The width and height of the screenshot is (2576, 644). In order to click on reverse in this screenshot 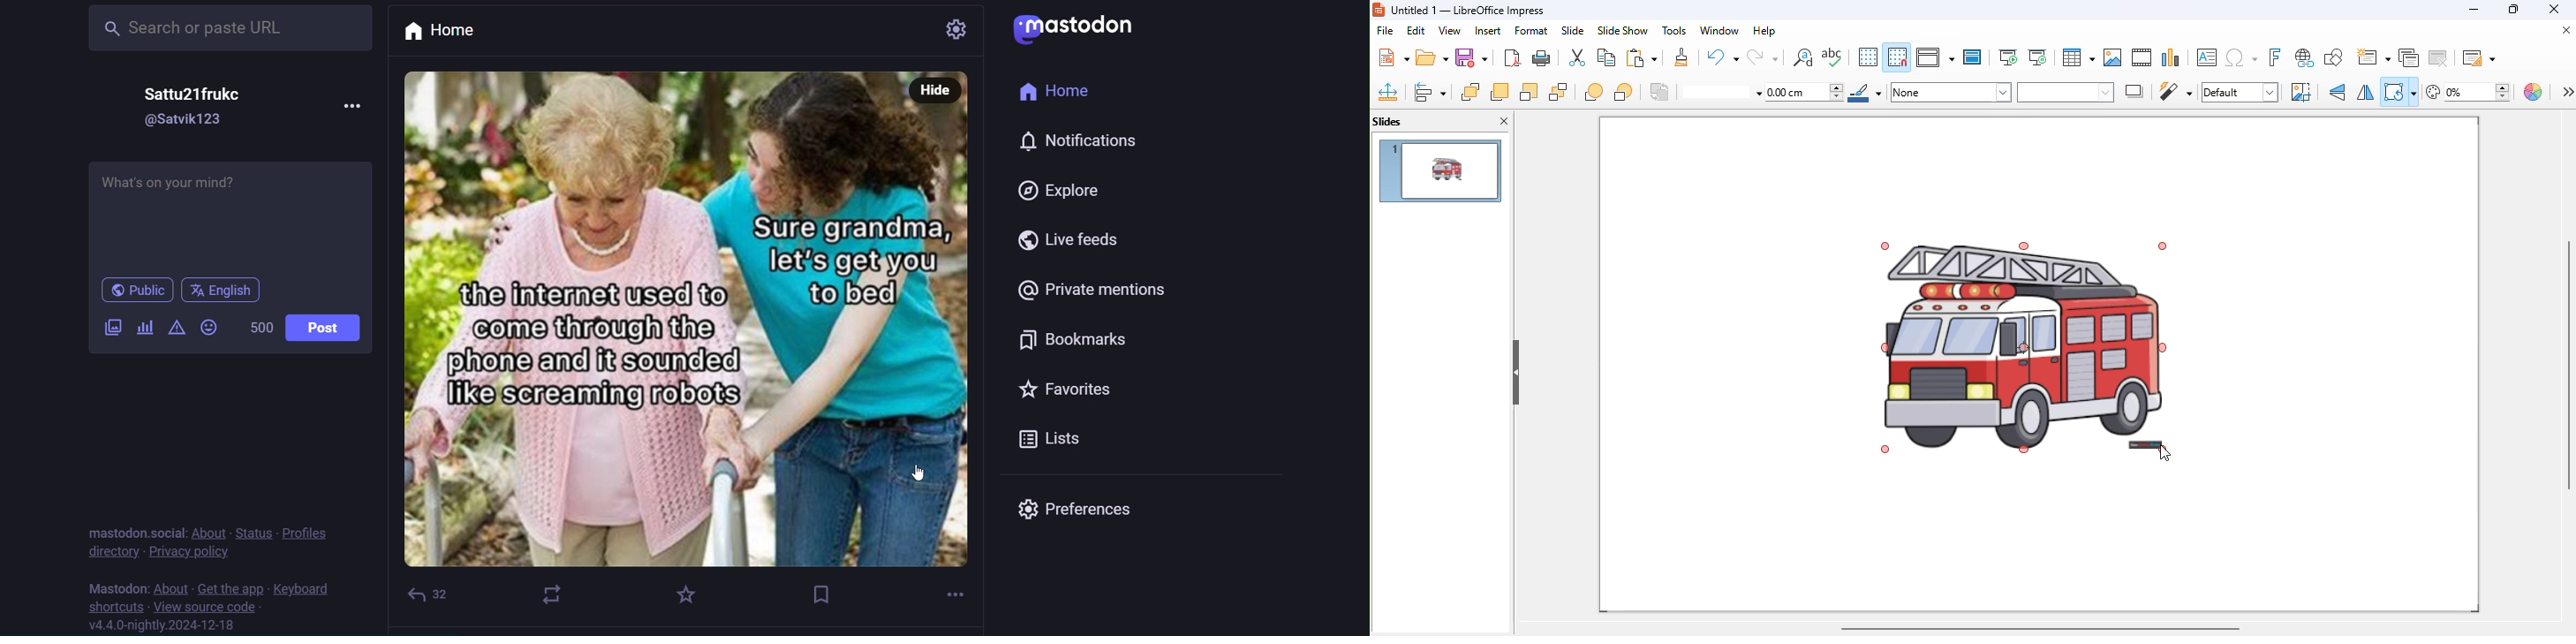, I will do `click(1660, 92)`.